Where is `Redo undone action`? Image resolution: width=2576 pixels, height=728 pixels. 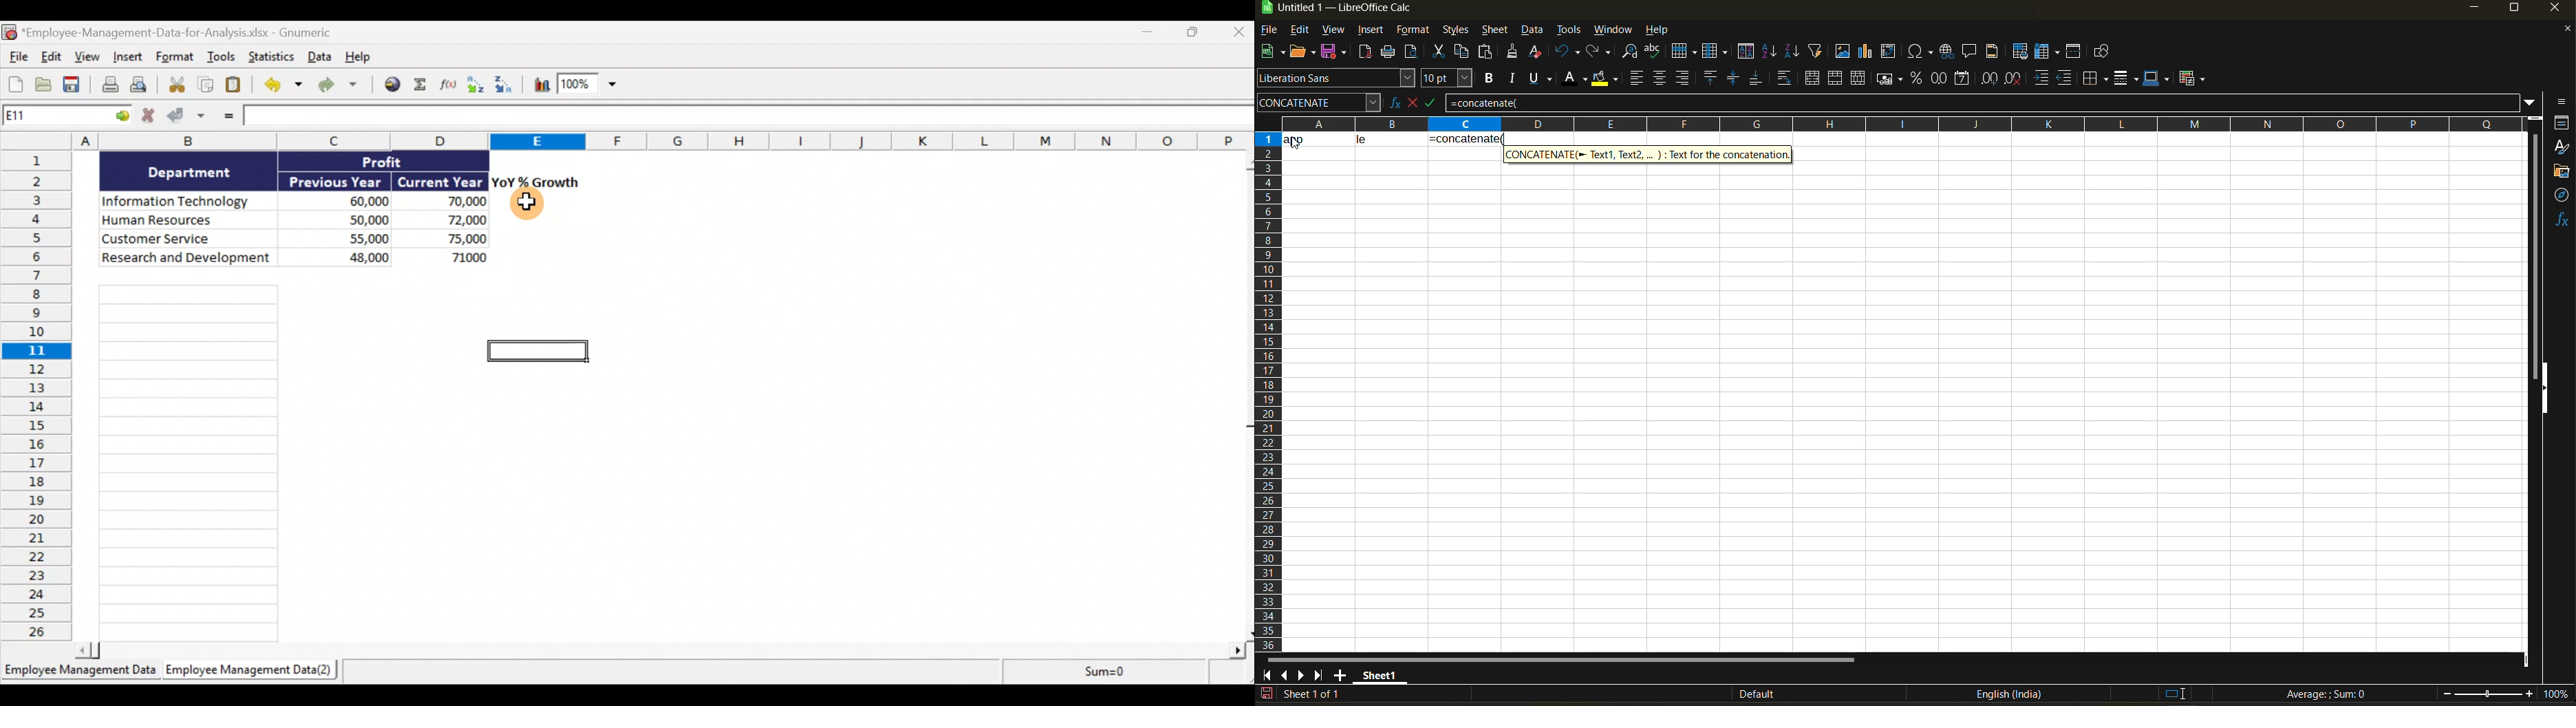 Redo undone action is located at coordinates (336, 86).